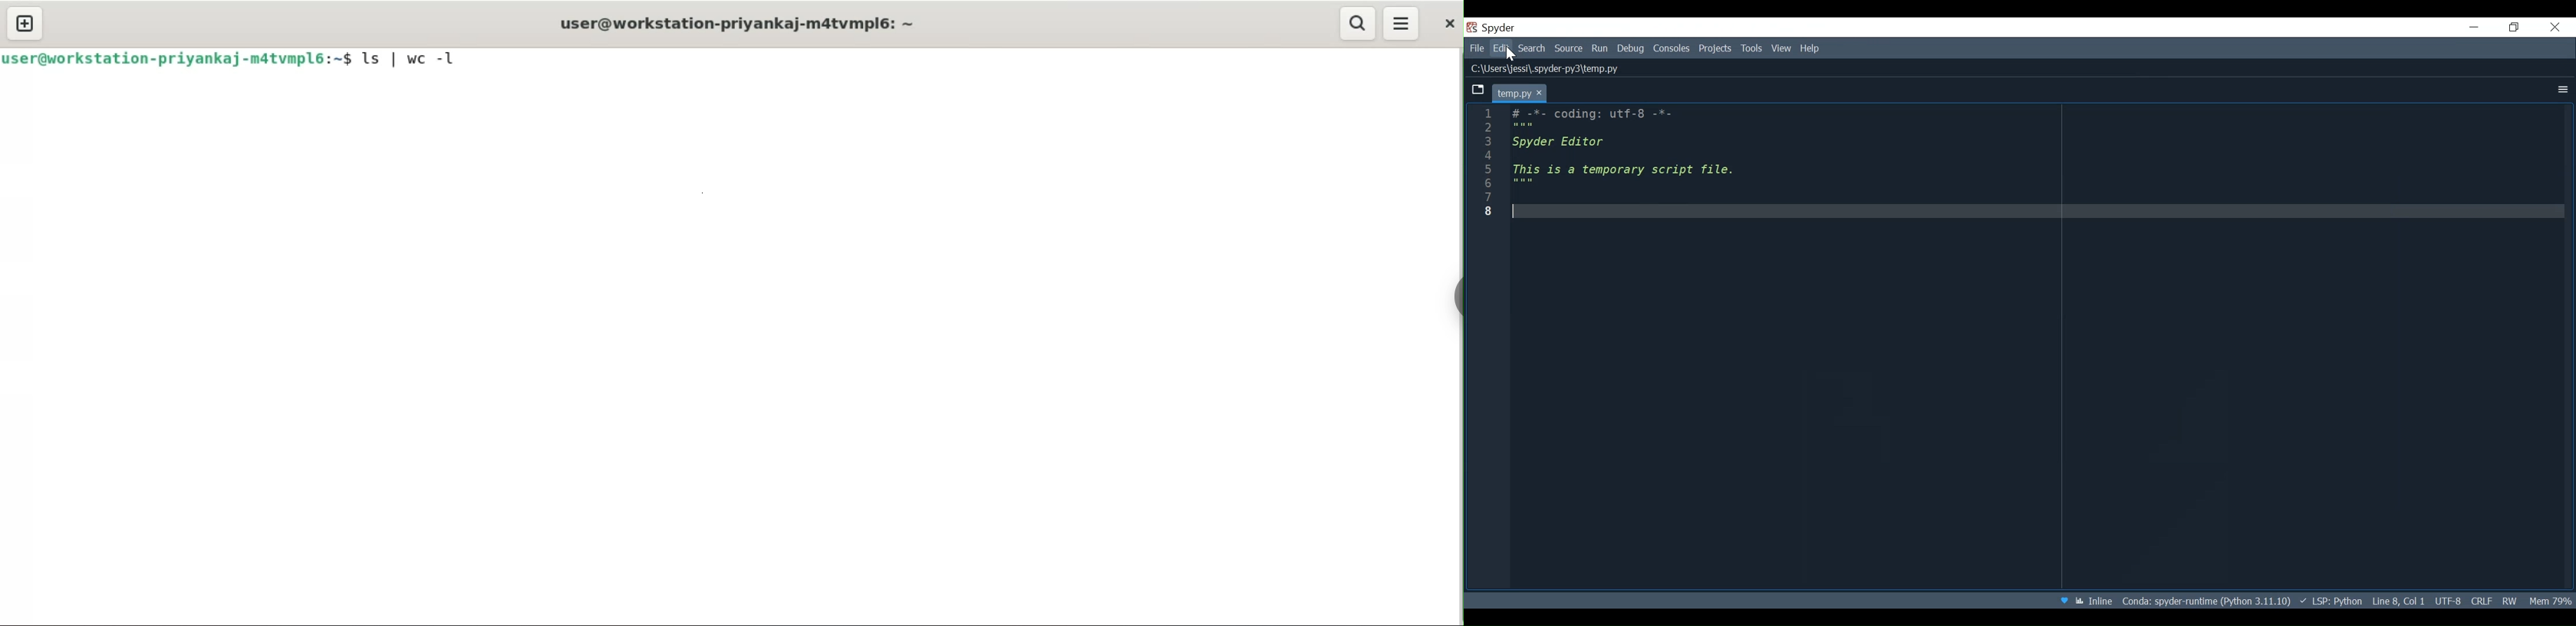 This screenshot has height=644, width=2576. What do you see at coordinates (1814, 49) in the screenshot?
I see `Help` at bounding box center [1814, 49].